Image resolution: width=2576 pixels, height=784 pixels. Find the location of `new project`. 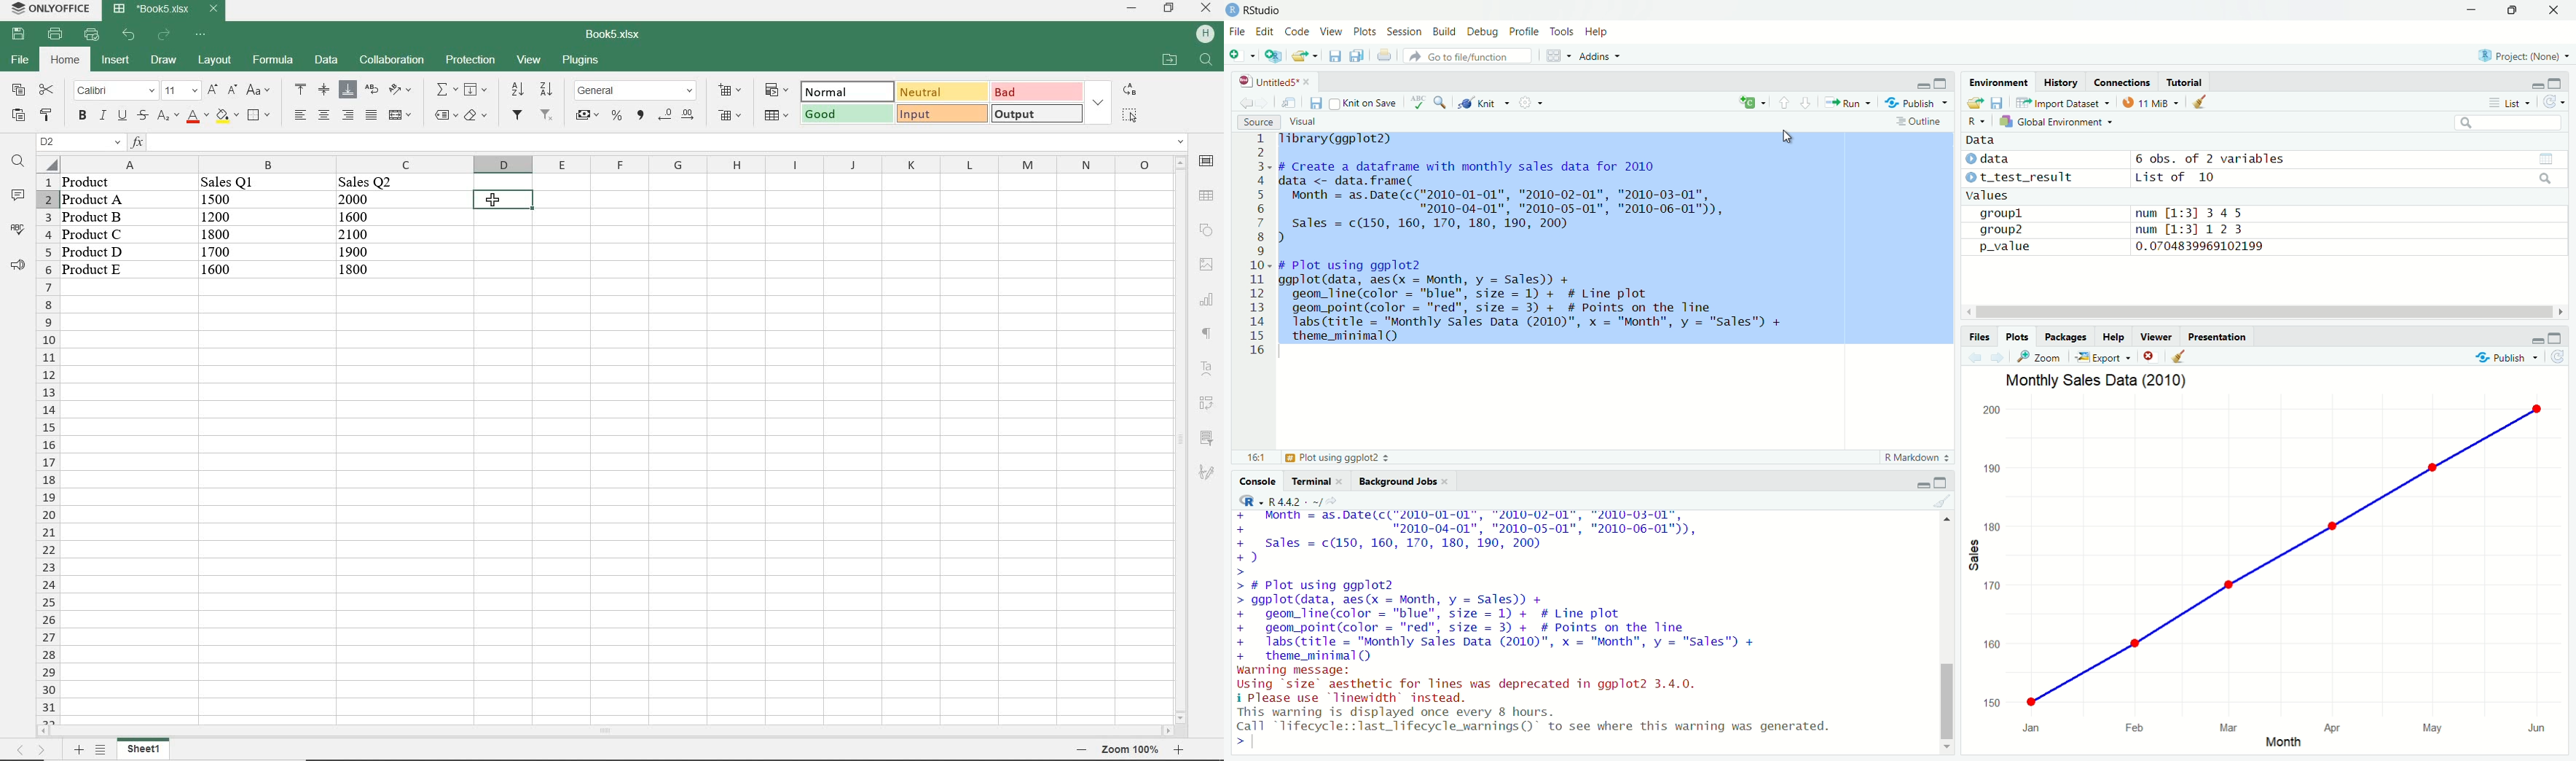

new project is located at coordinates (1272, 56).